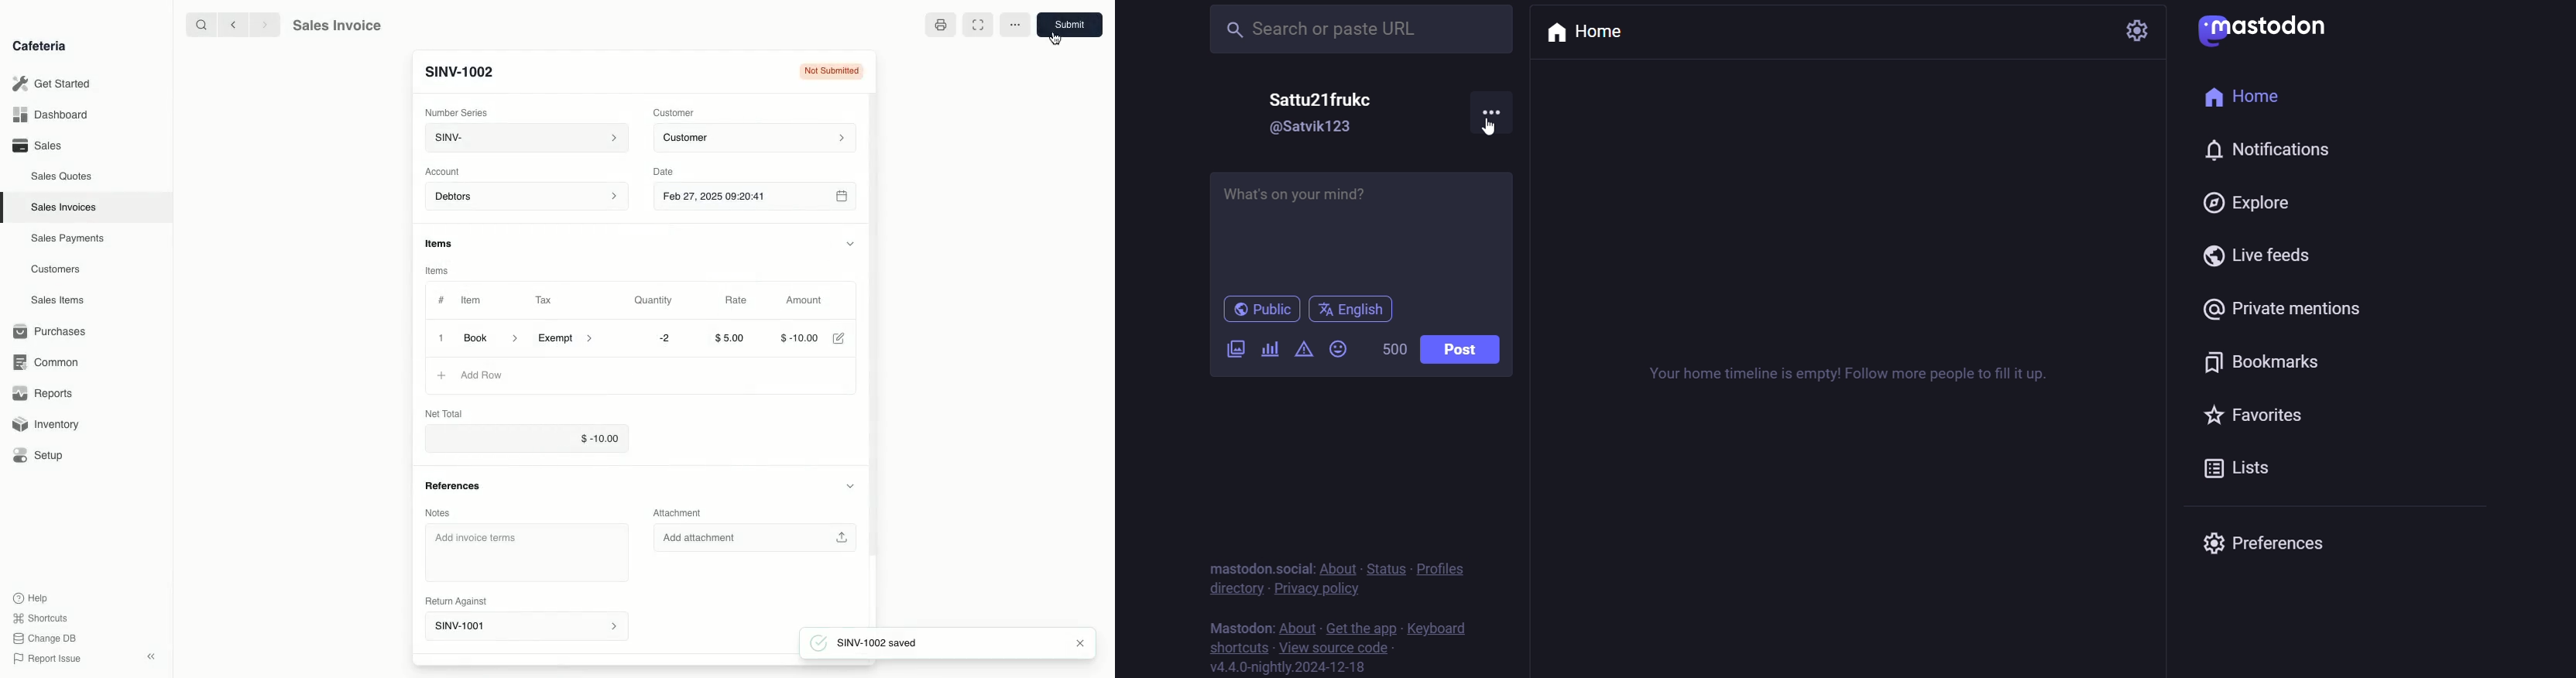 The height and width of the screenshot is (700, 2576). Describe the element at coordinates (664, 338) in the screenshot. I see `-2` at that location.